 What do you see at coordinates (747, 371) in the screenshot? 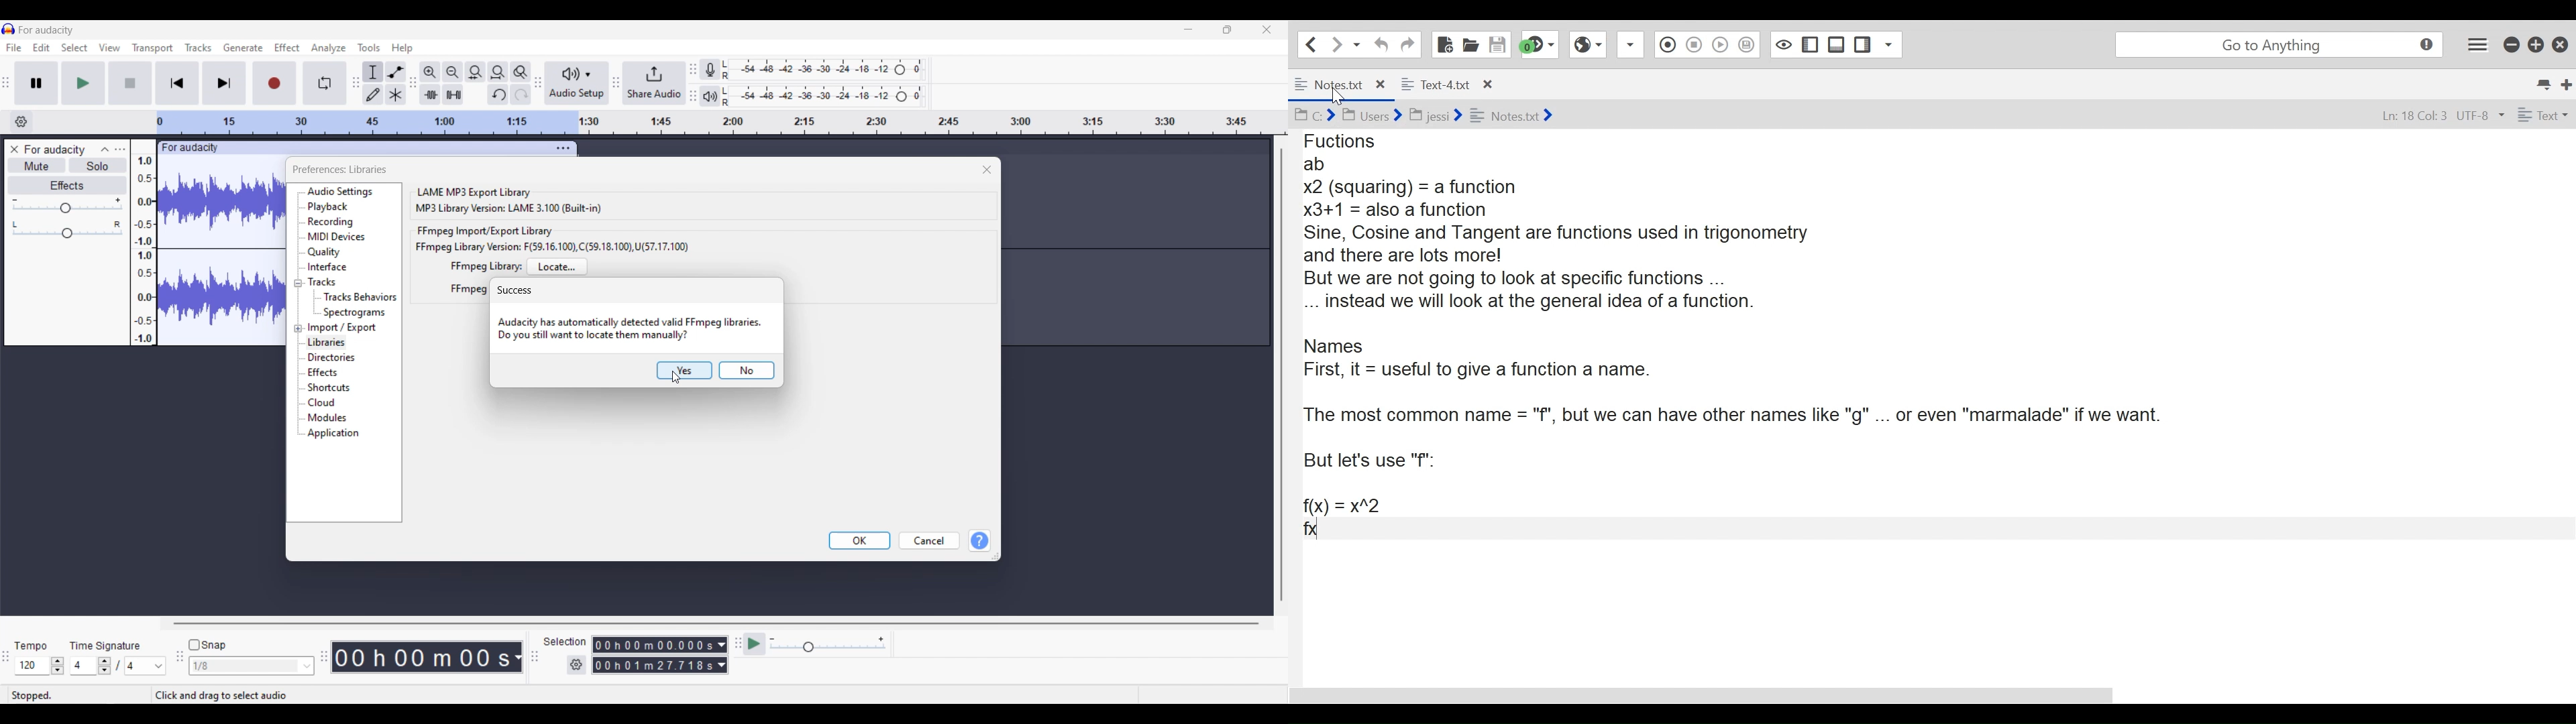
I see `No` at bounding box center [747, 371].